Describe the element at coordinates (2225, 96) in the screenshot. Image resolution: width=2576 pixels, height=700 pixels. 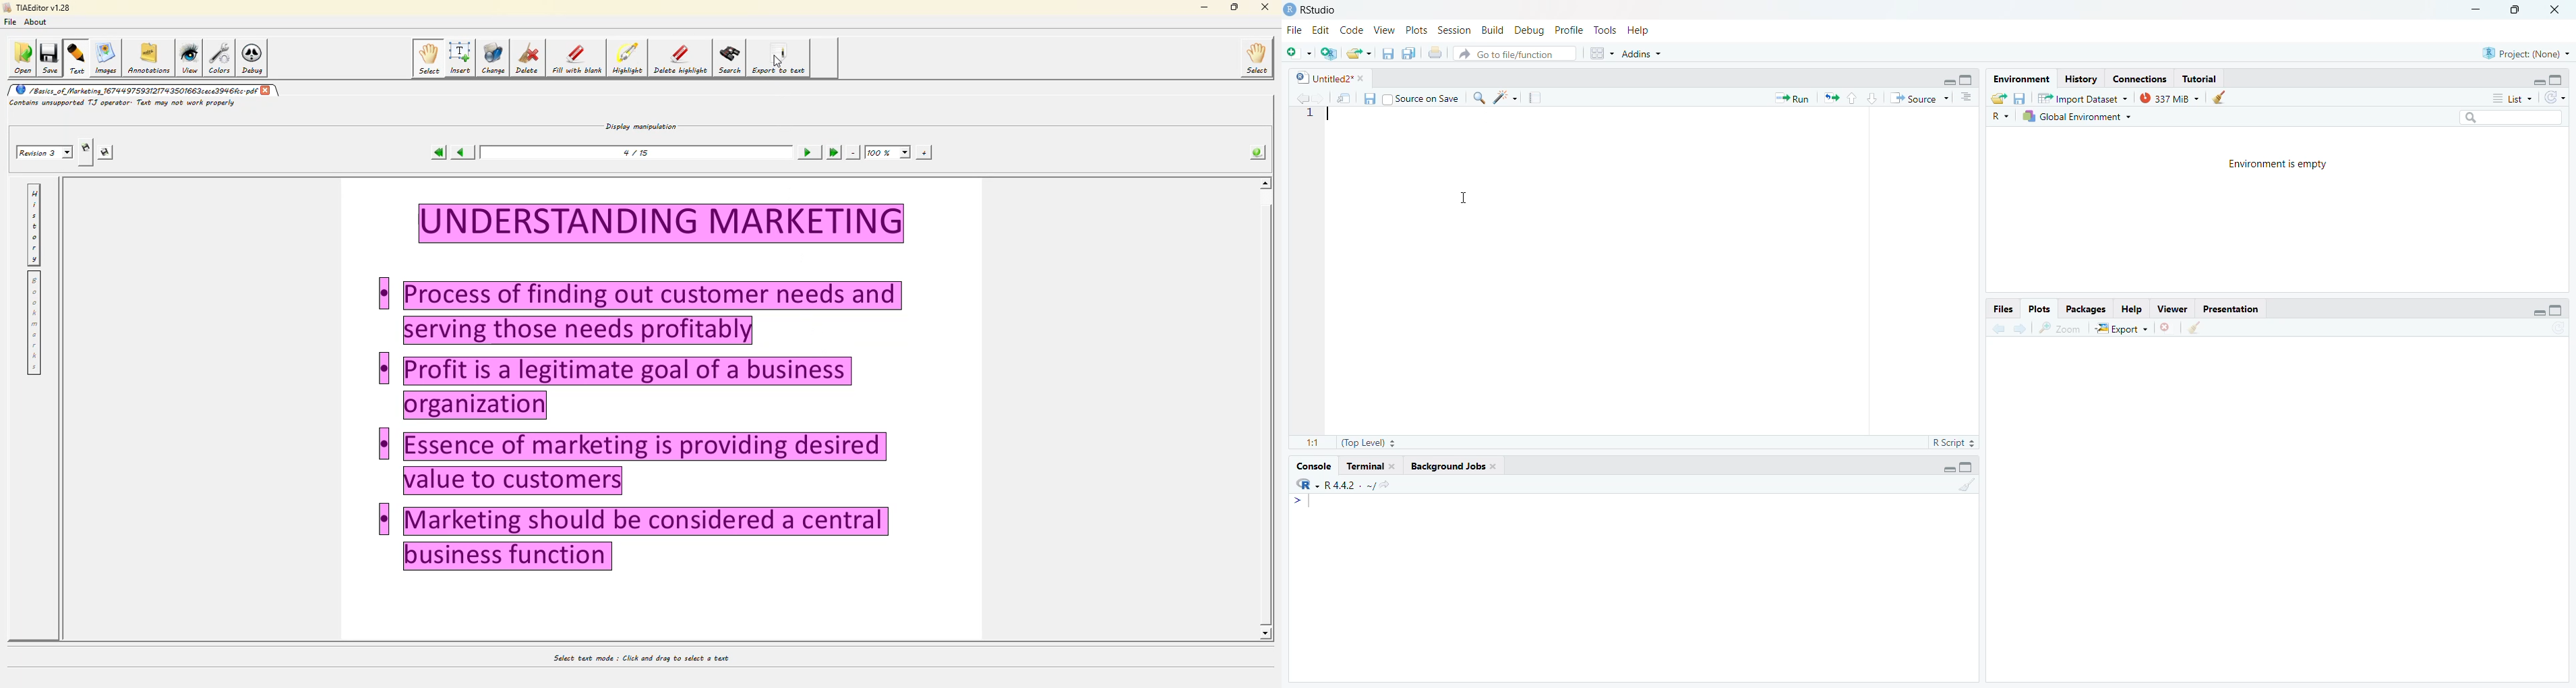
I see `clear history` at that location.